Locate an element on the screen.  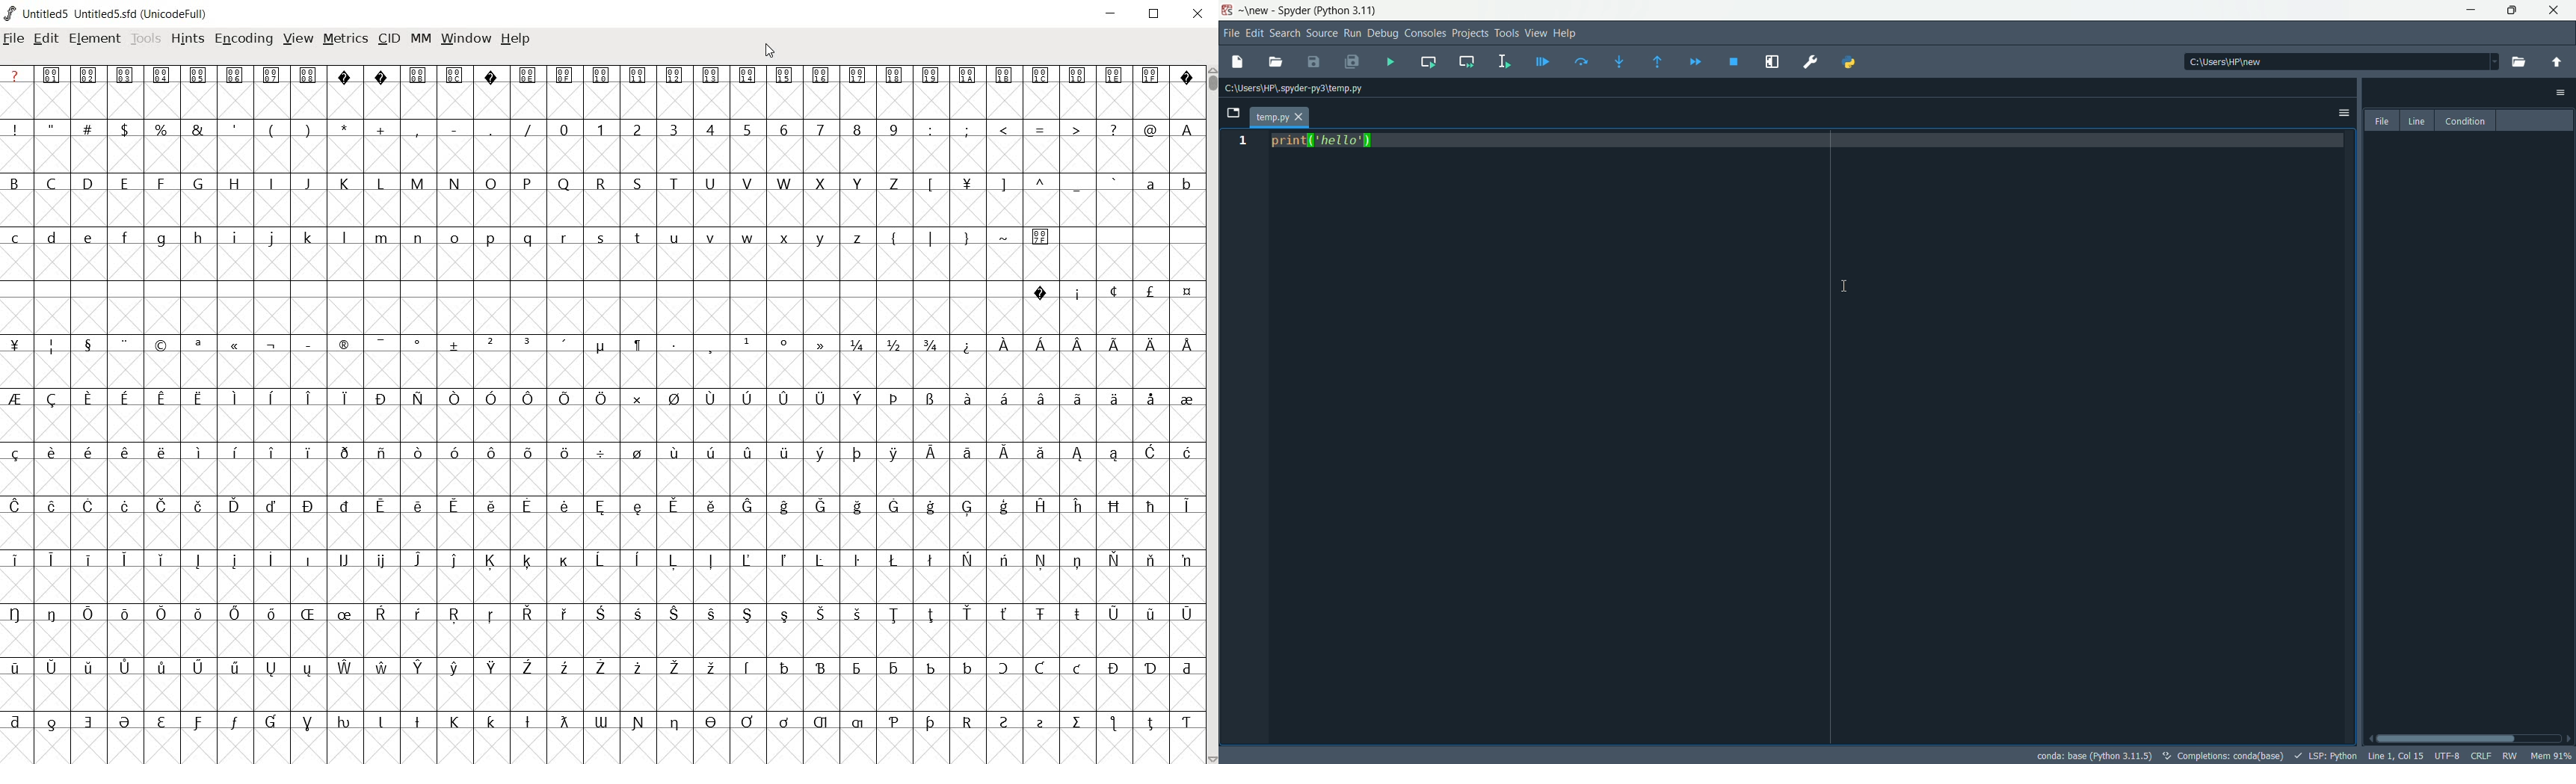
4 is located at coordinates (709, 129).